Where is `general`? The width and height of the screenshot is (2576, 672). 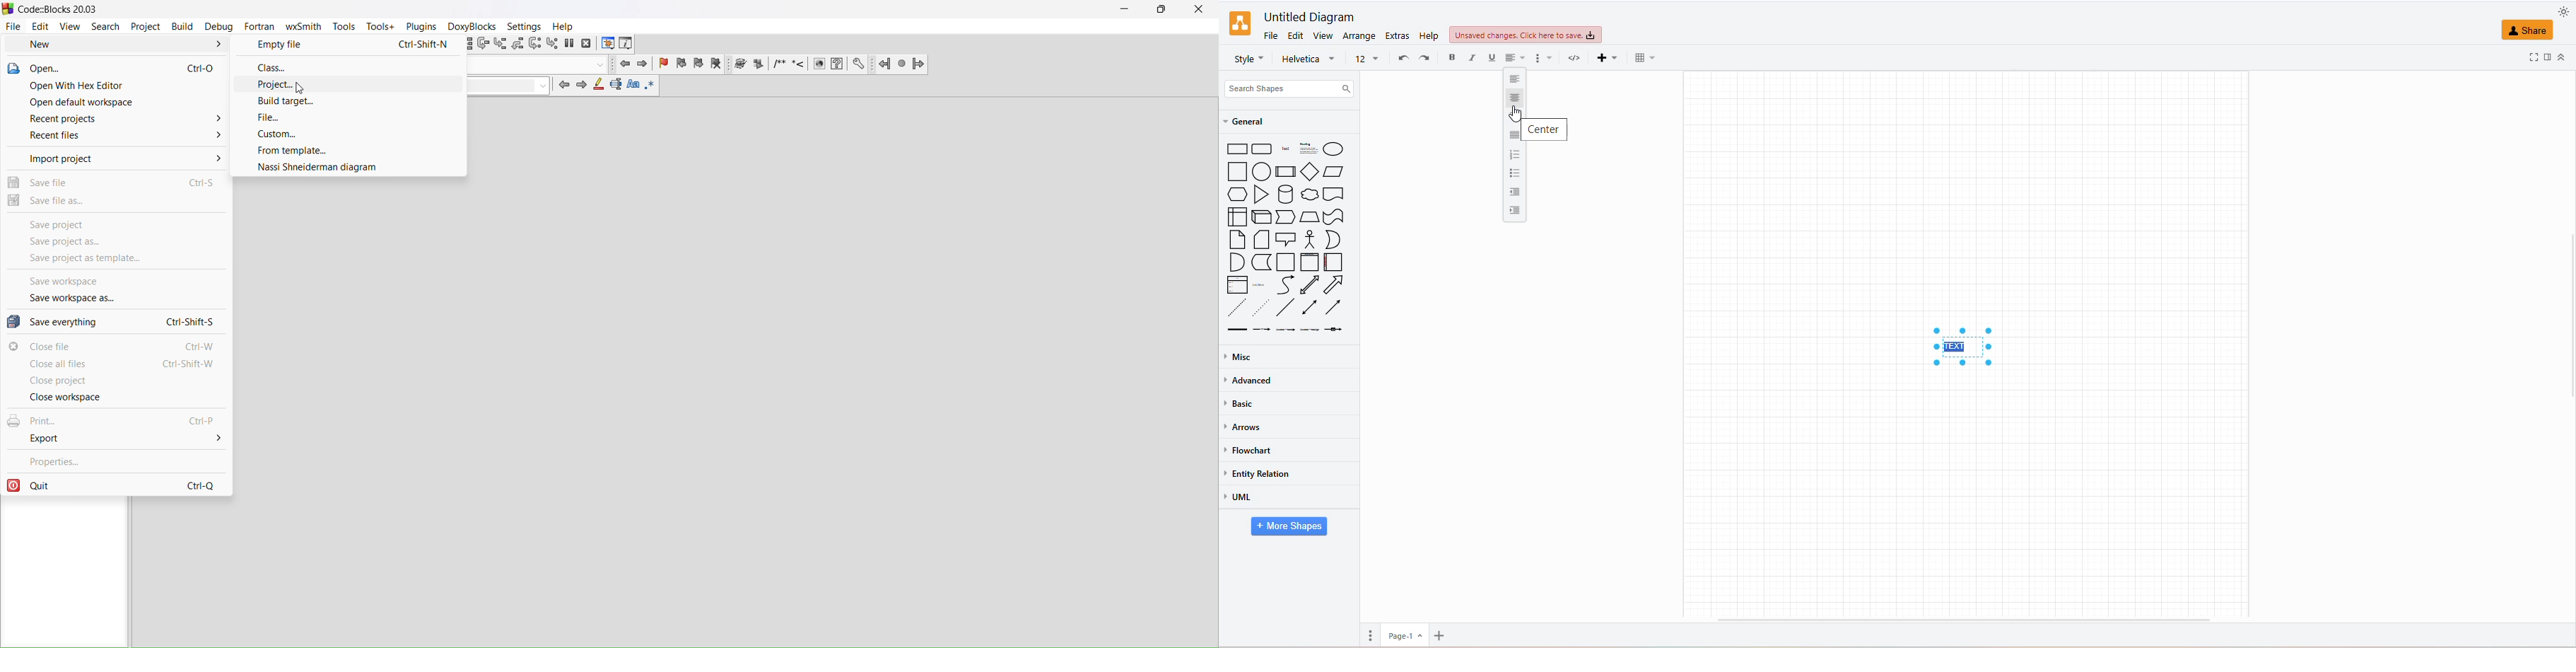 general is located at coordinates (1255, 122).